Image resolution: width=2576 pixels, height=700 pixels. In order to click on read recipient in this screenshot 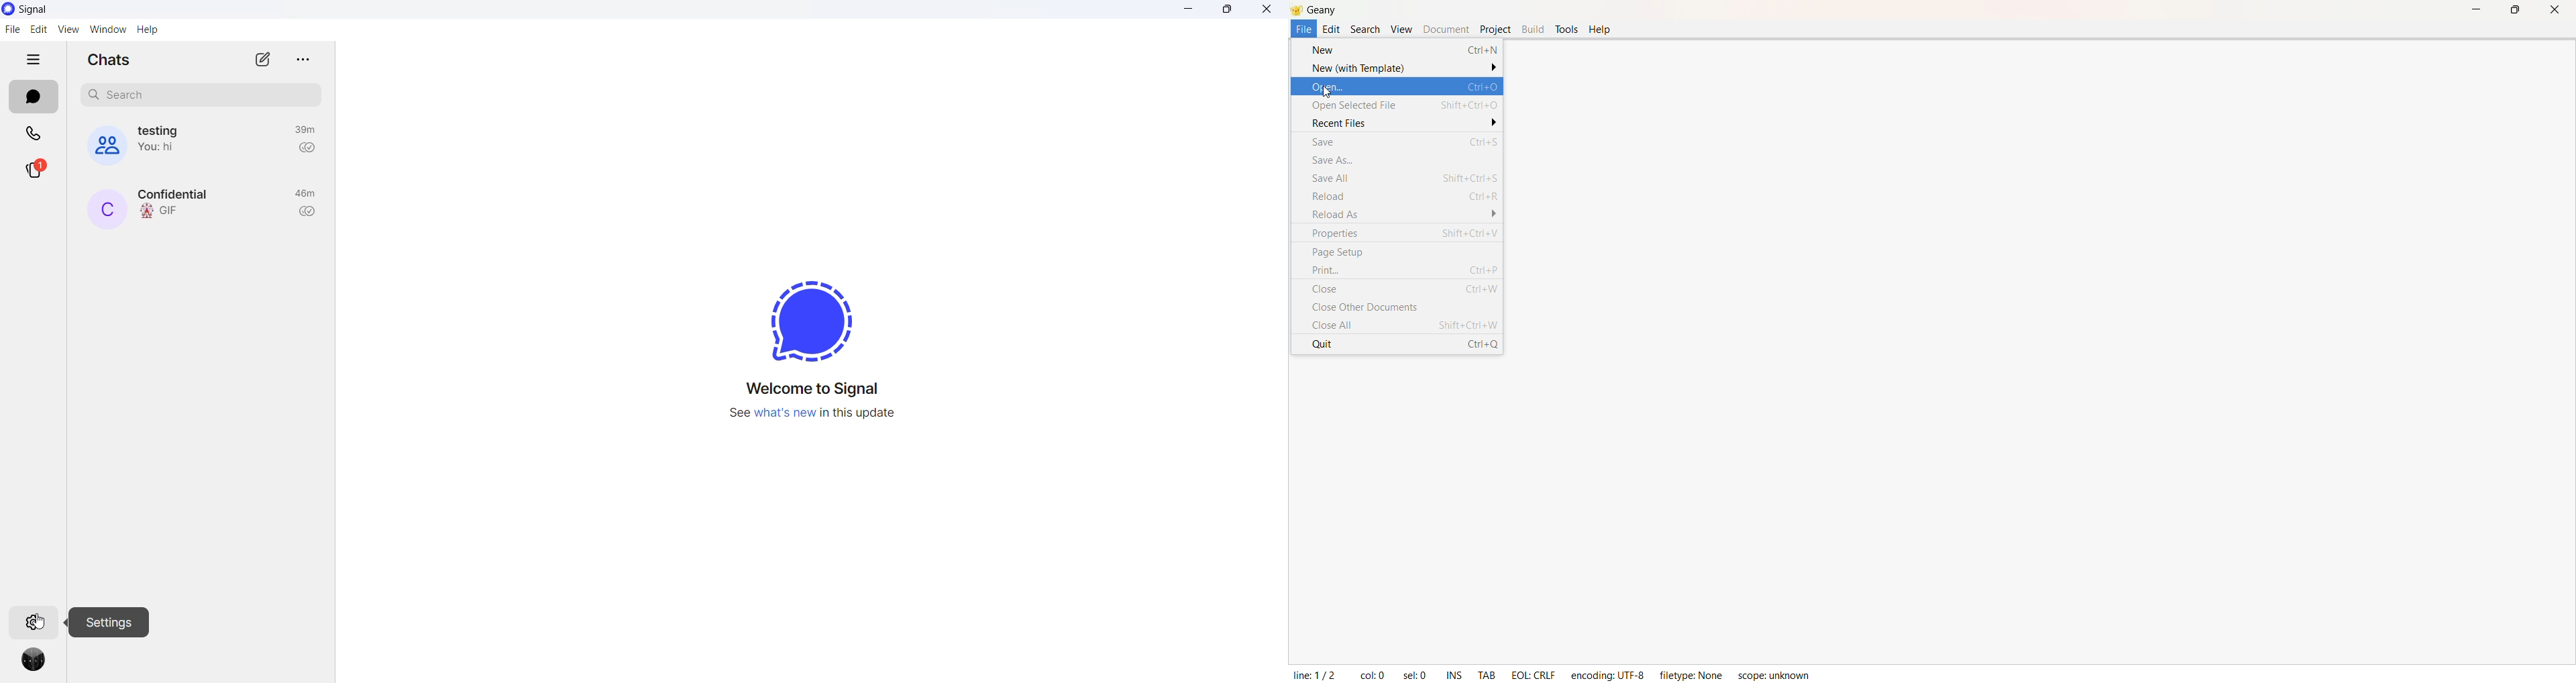, I will do `click(309, 213)`.